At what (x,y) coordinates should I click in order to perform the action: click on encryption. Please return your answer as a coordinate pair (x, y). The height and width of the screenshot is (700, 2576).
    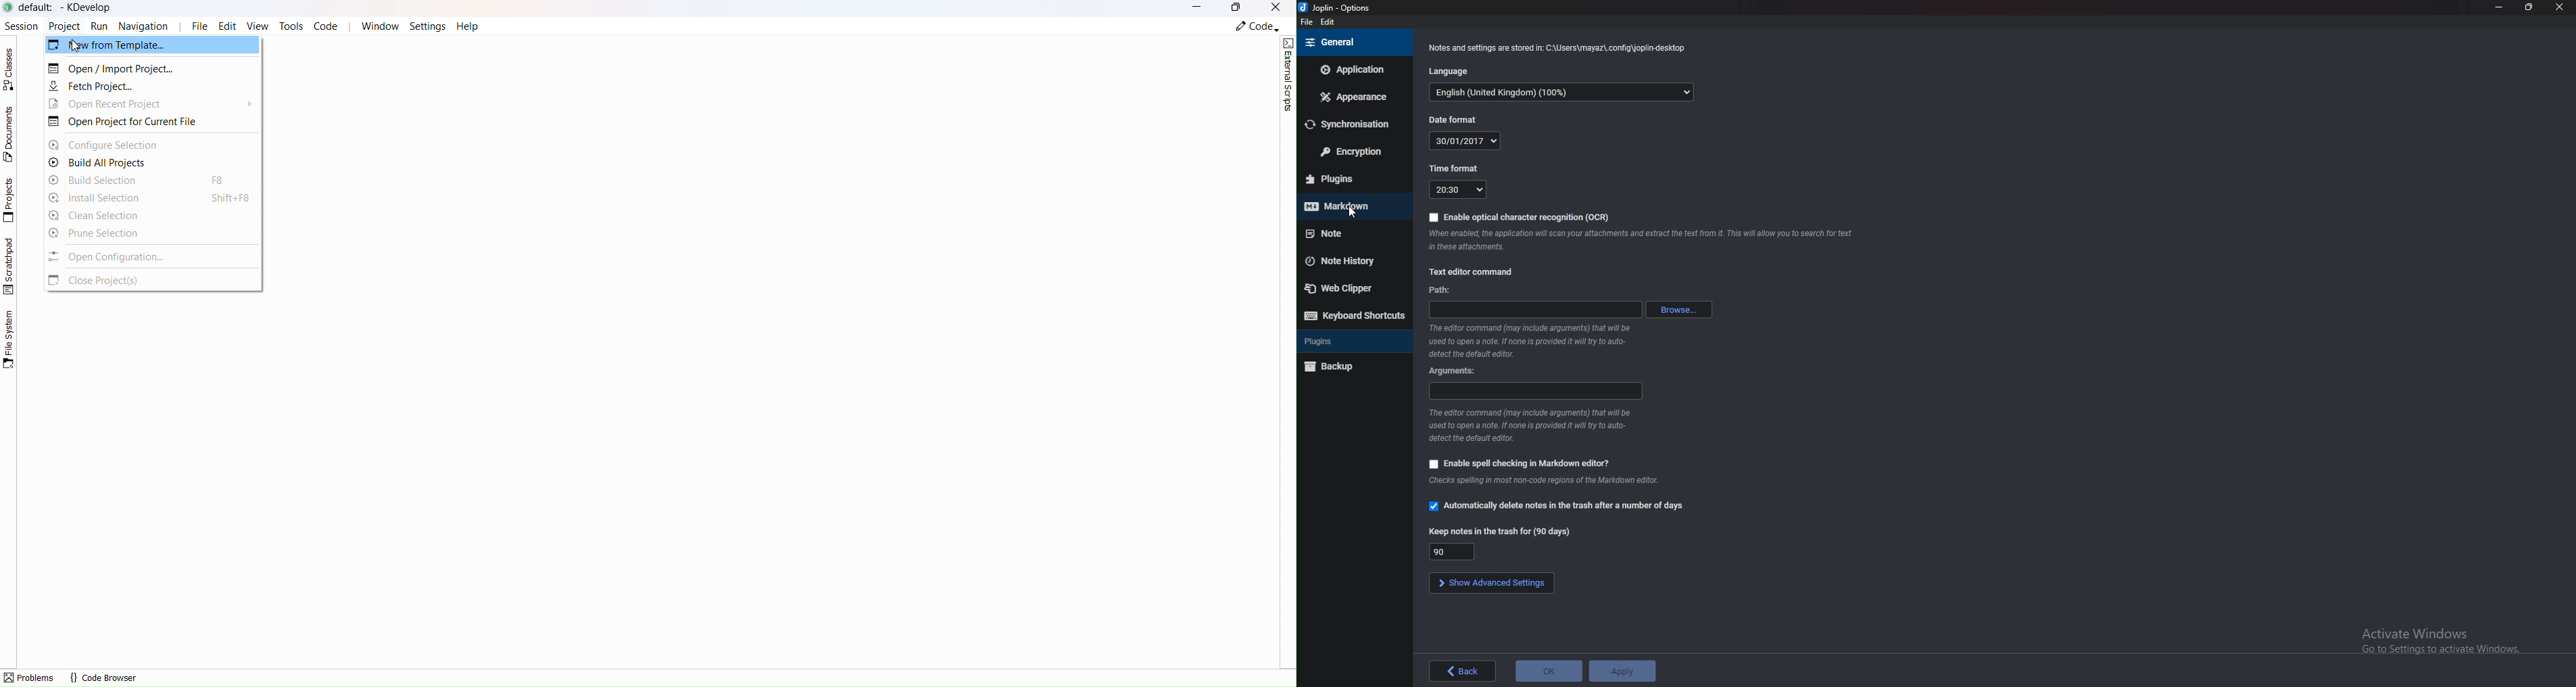
    Looking at the image, I should click on (1356, 151).